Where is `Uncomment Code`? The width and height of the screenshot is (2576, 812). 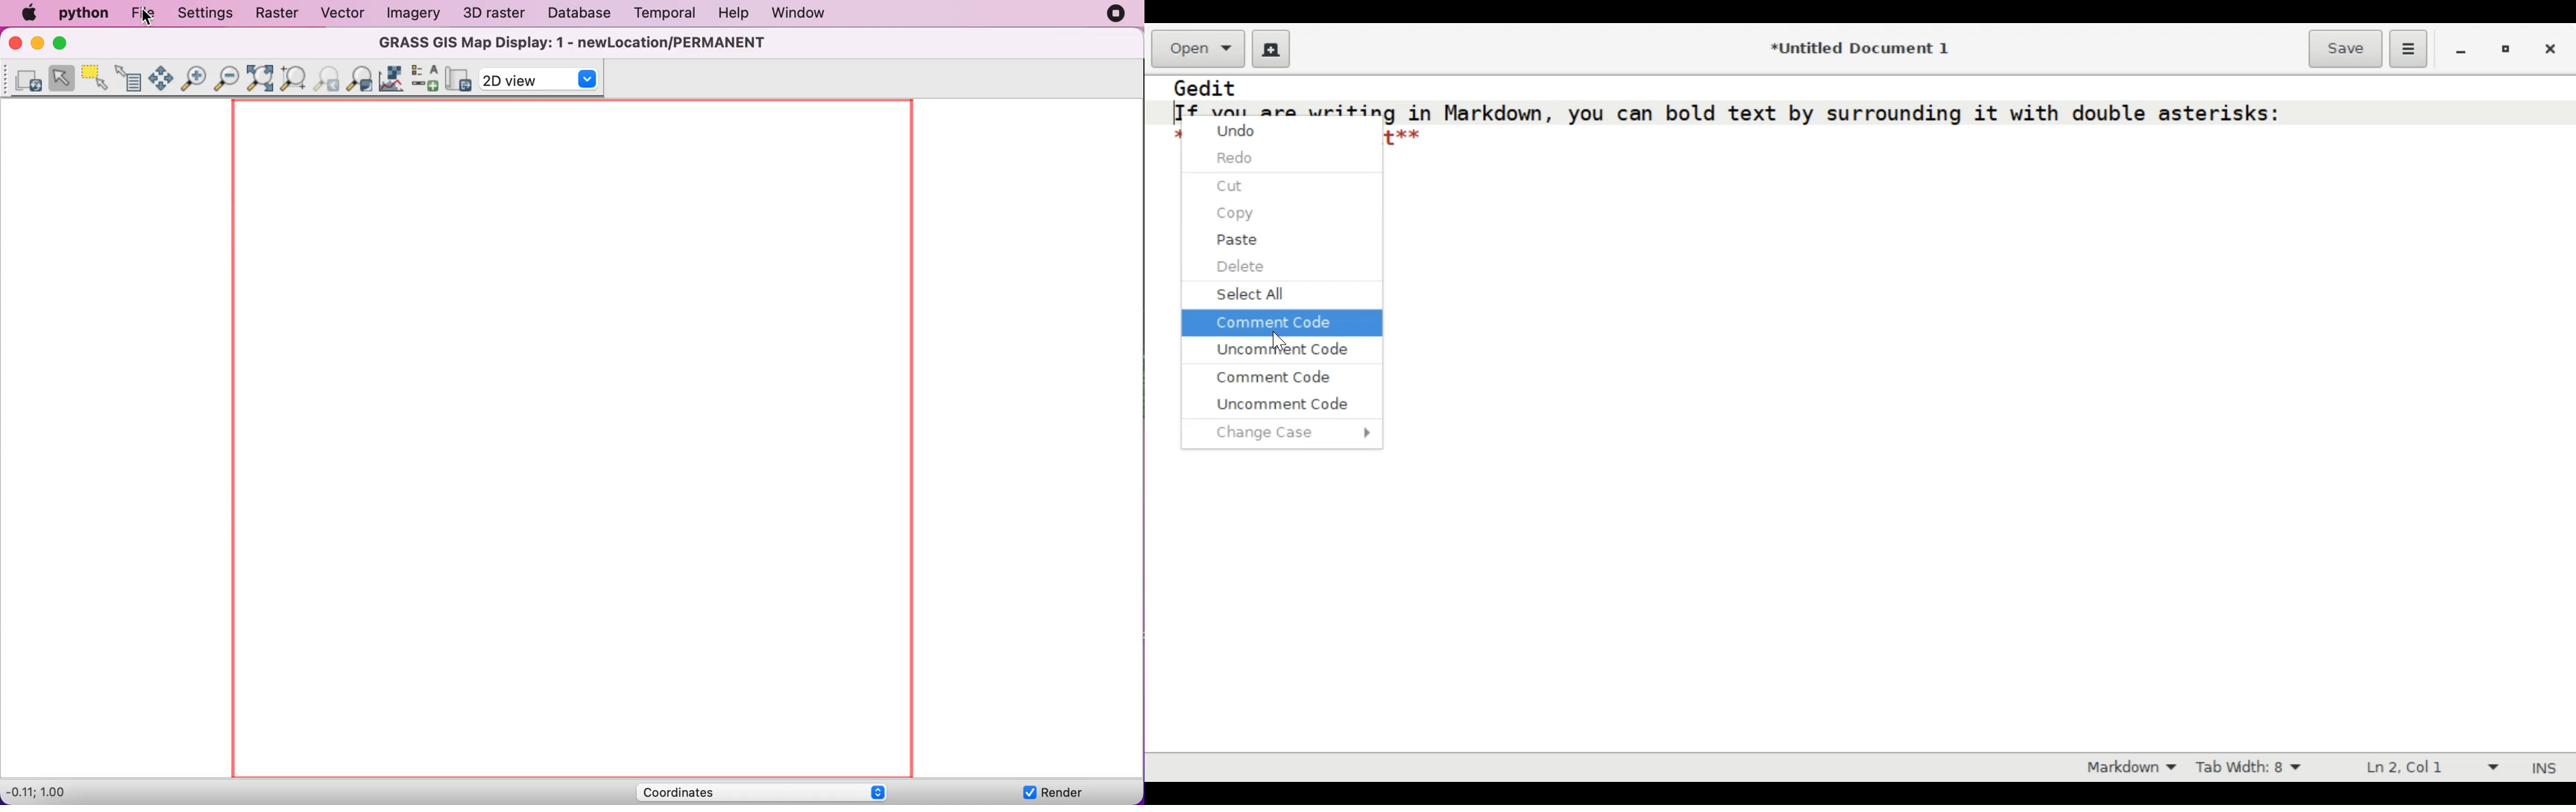
Uncomment Code is located at coordinates (1282, 402).